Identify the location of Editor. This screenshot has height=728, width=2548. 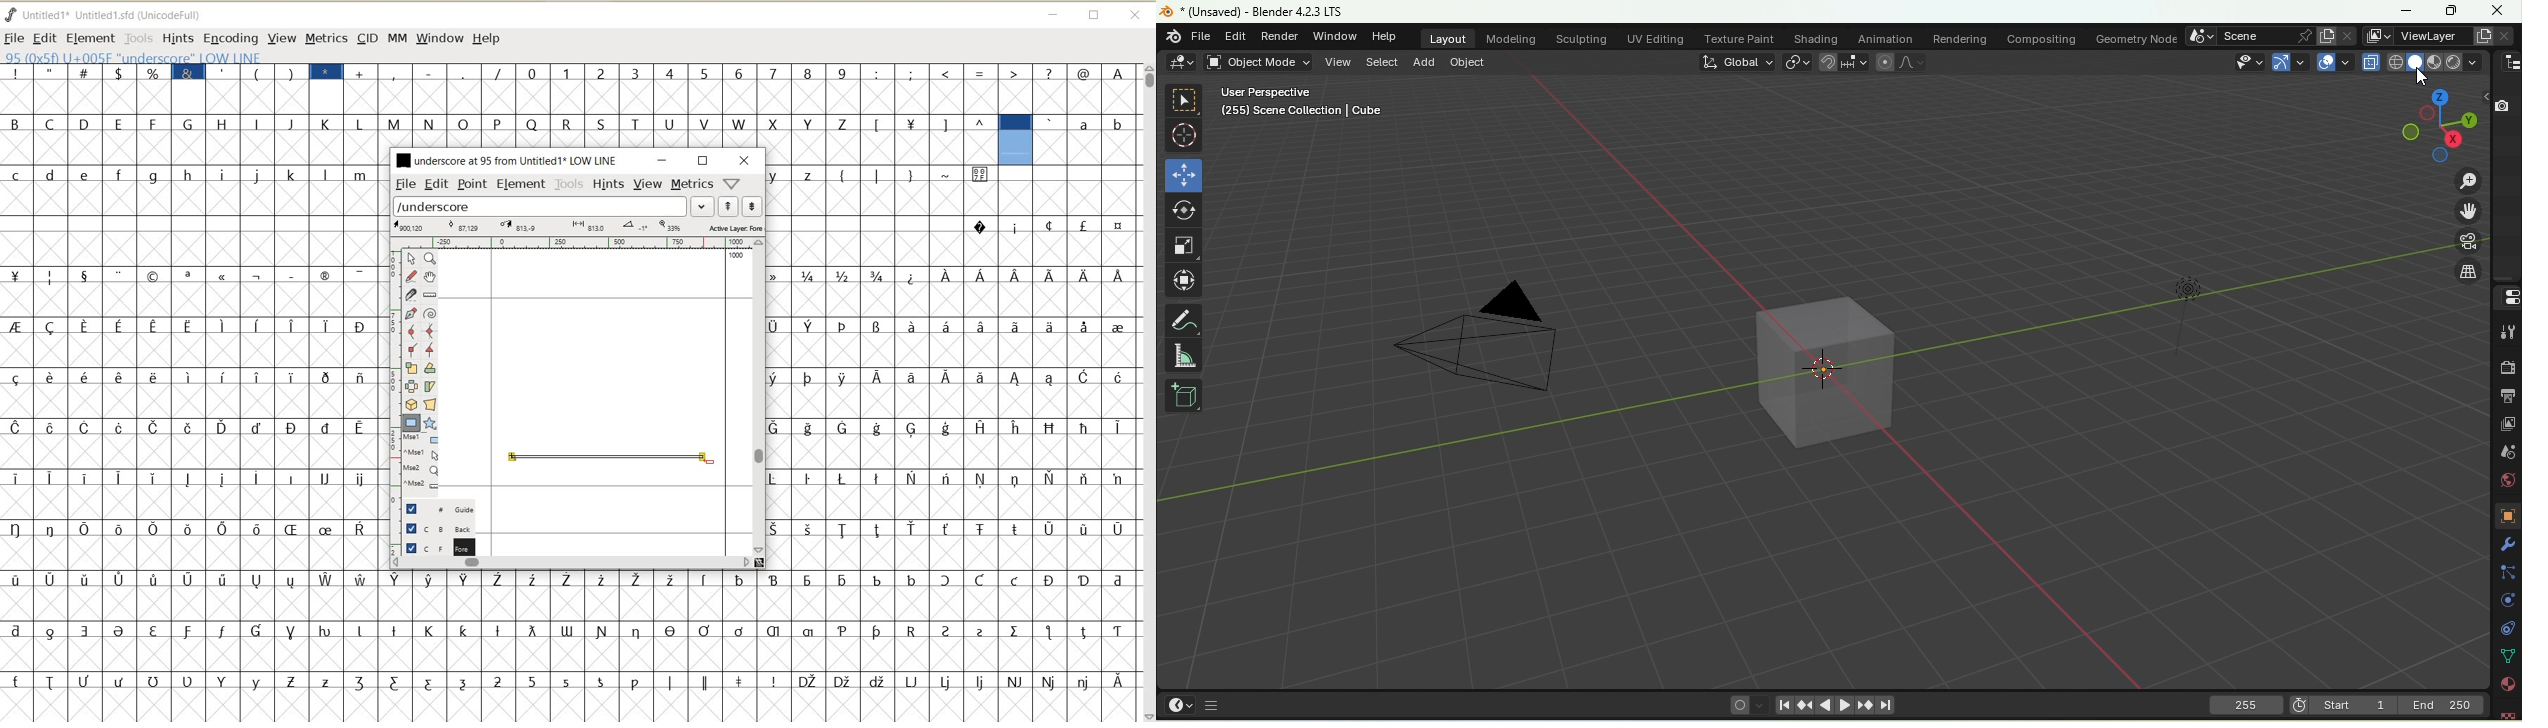
(1183, 61).